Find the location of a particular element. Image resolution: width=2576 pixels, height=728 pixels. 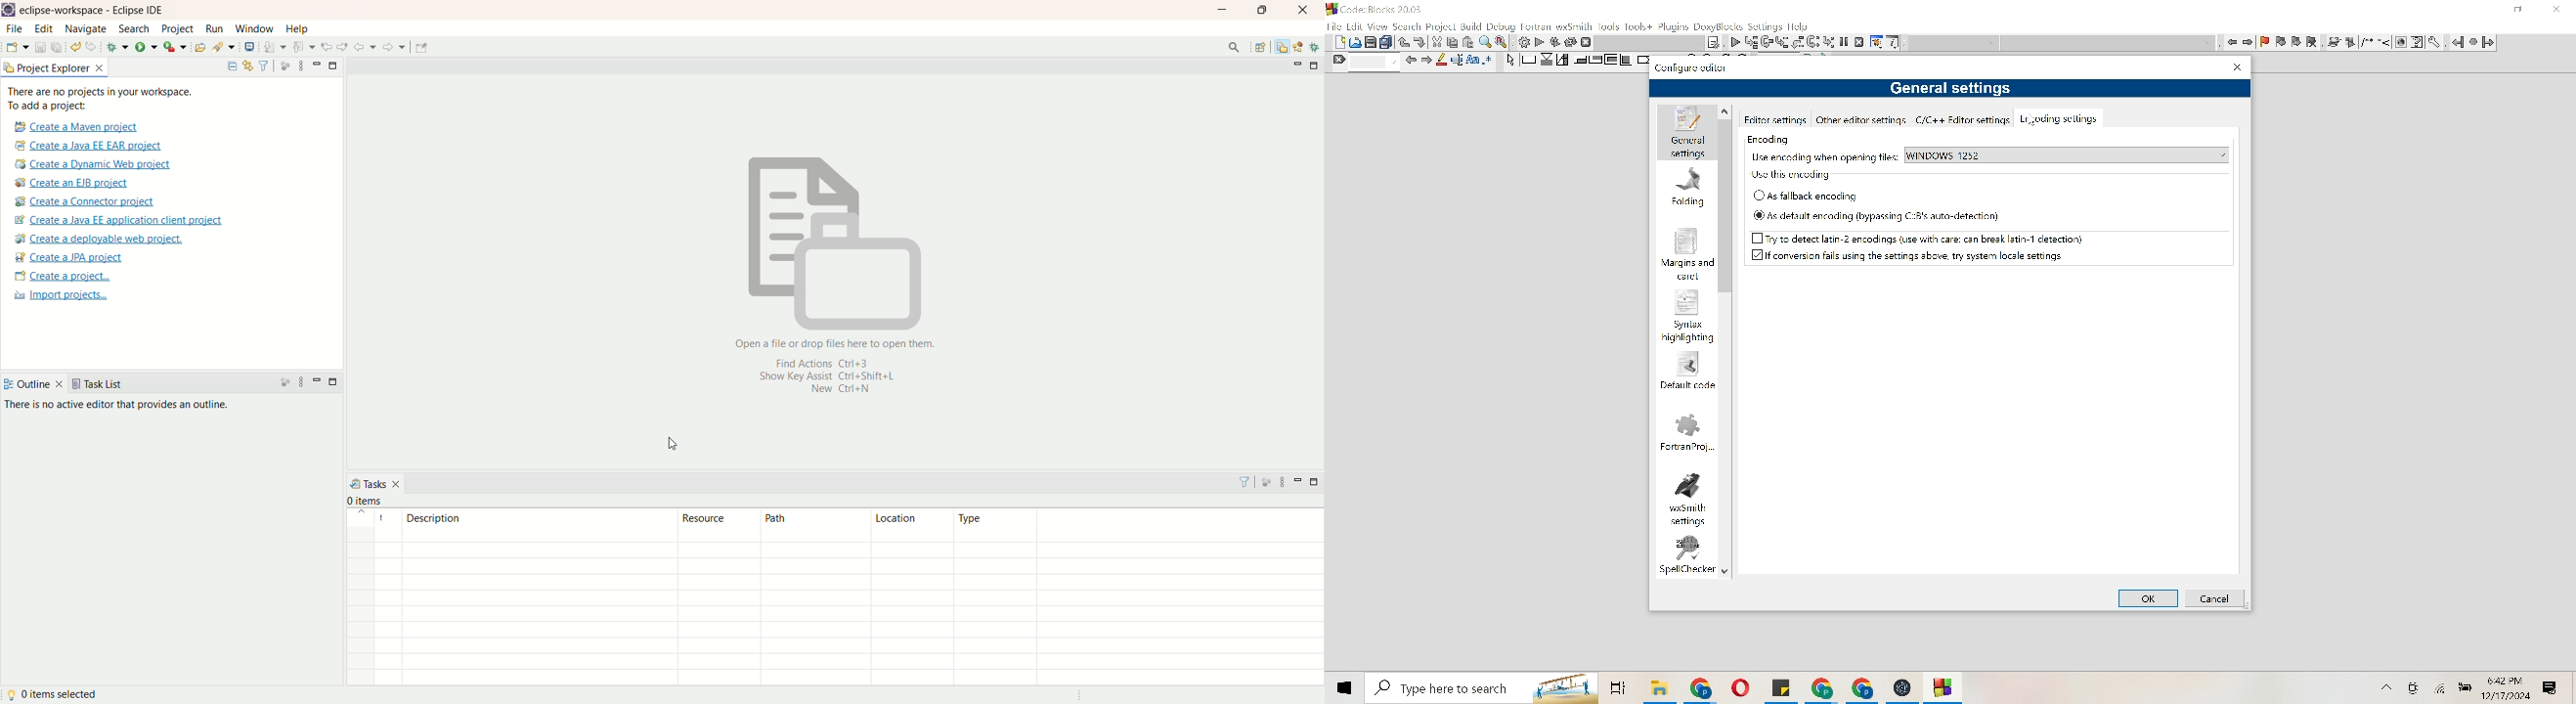

previous annotation is located at coordinates (304, 46).